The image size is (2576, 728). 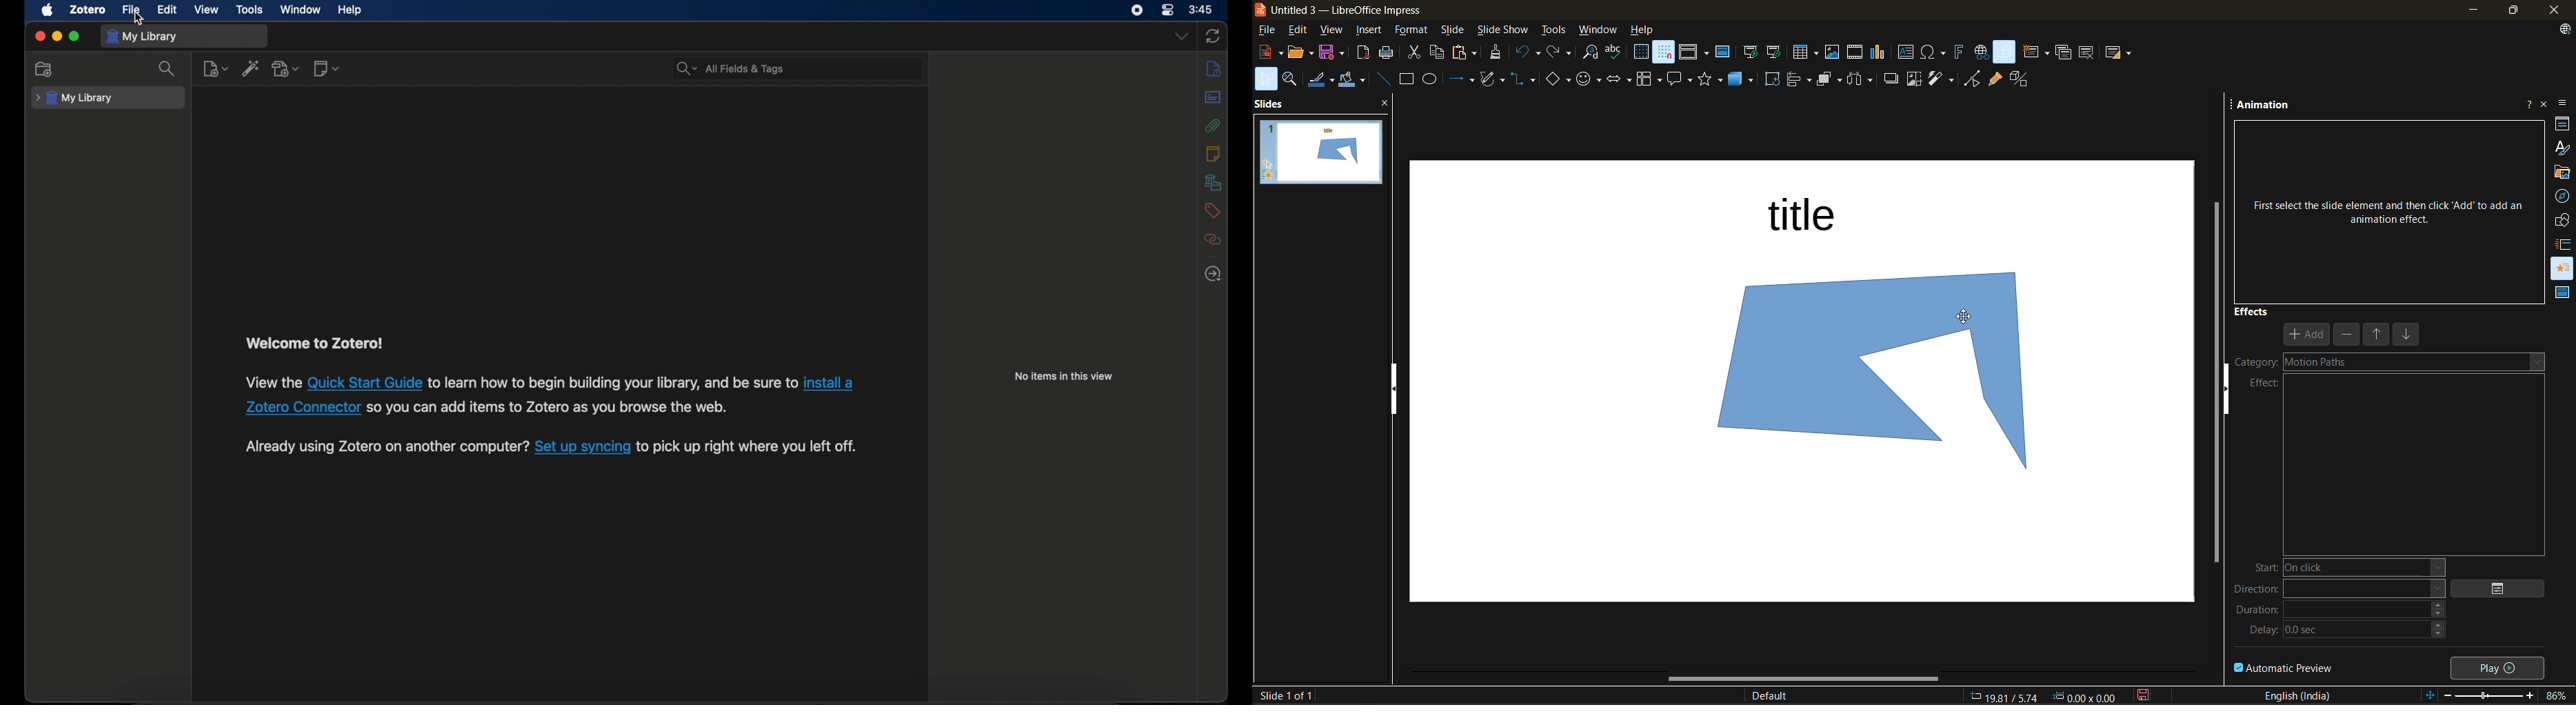 I want to click on export as pdf, so click(x=1362, y=52).